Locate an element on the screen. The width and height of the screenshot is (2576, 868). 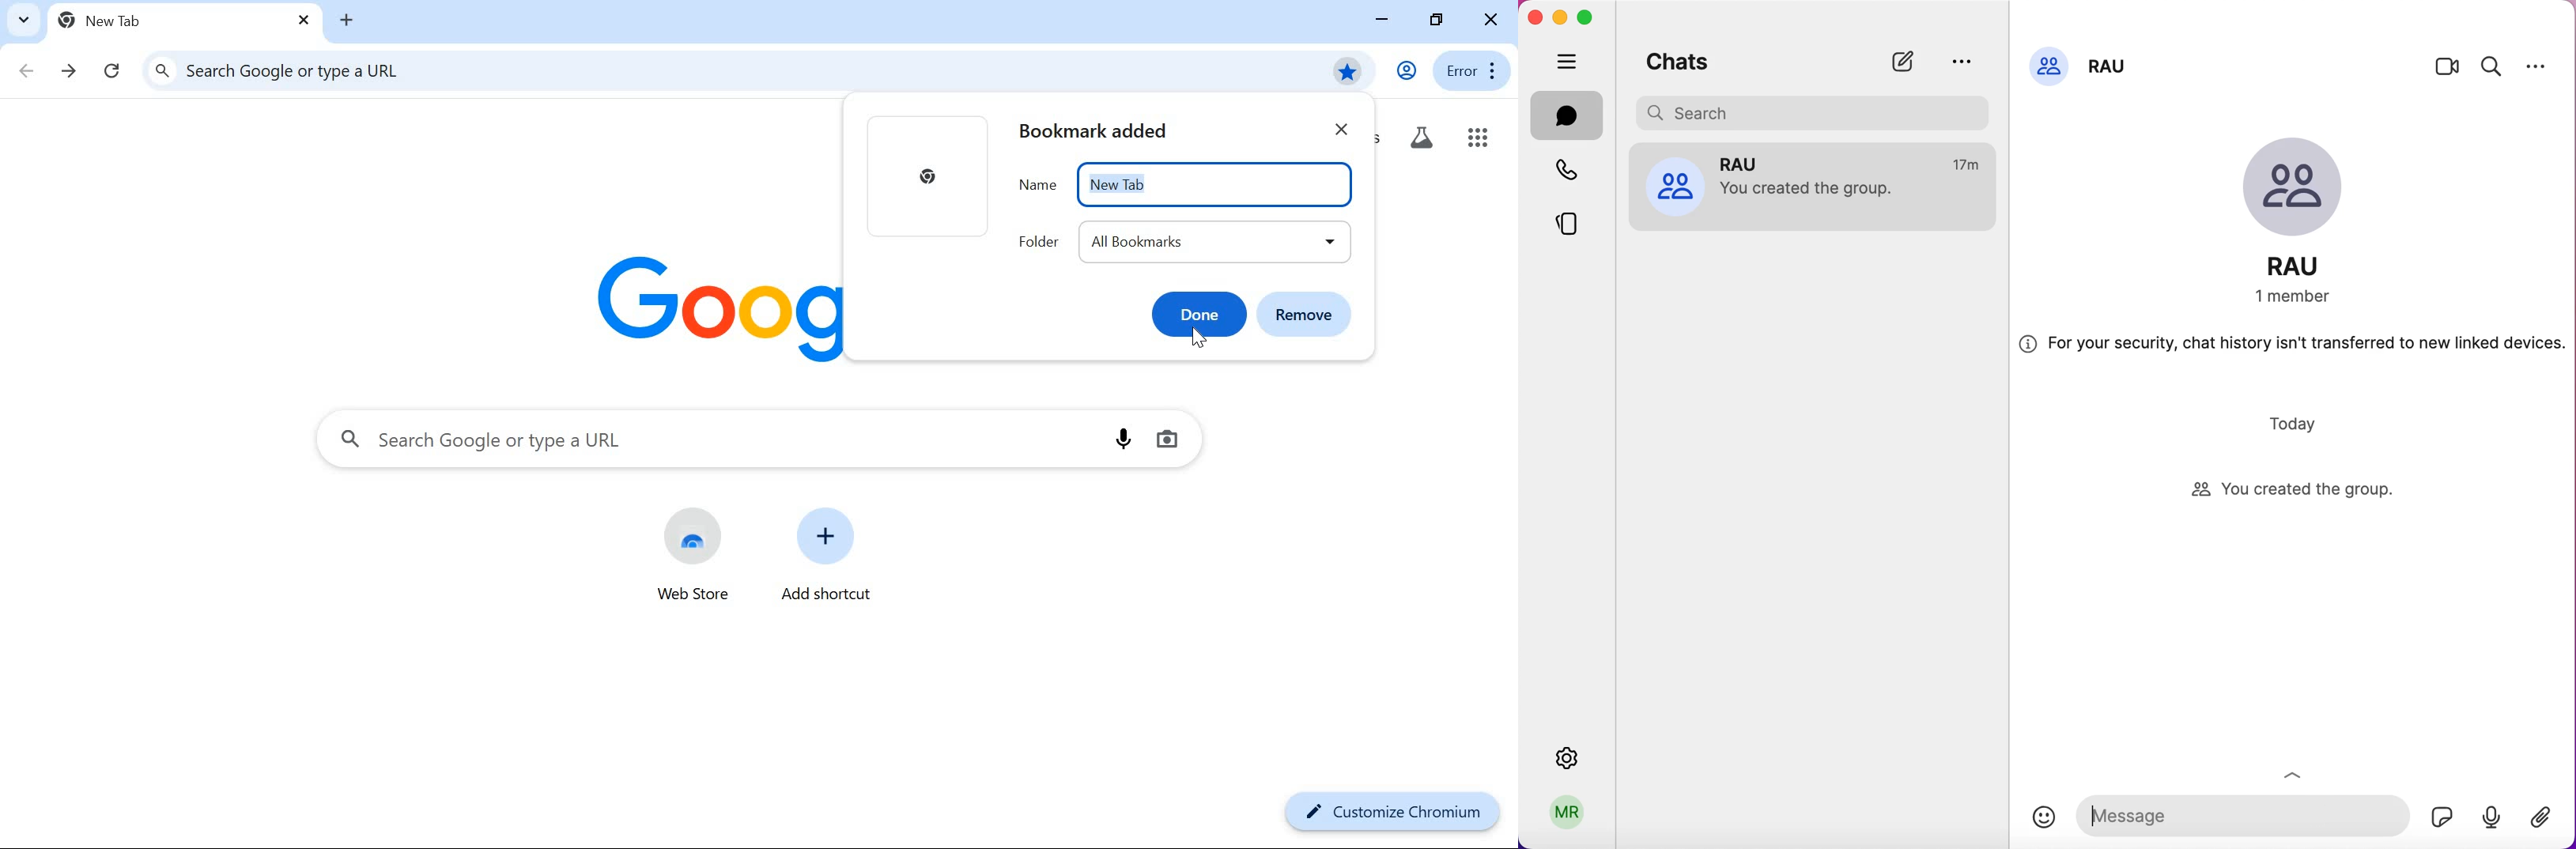
emoji is located at coordinates (2044, 817).